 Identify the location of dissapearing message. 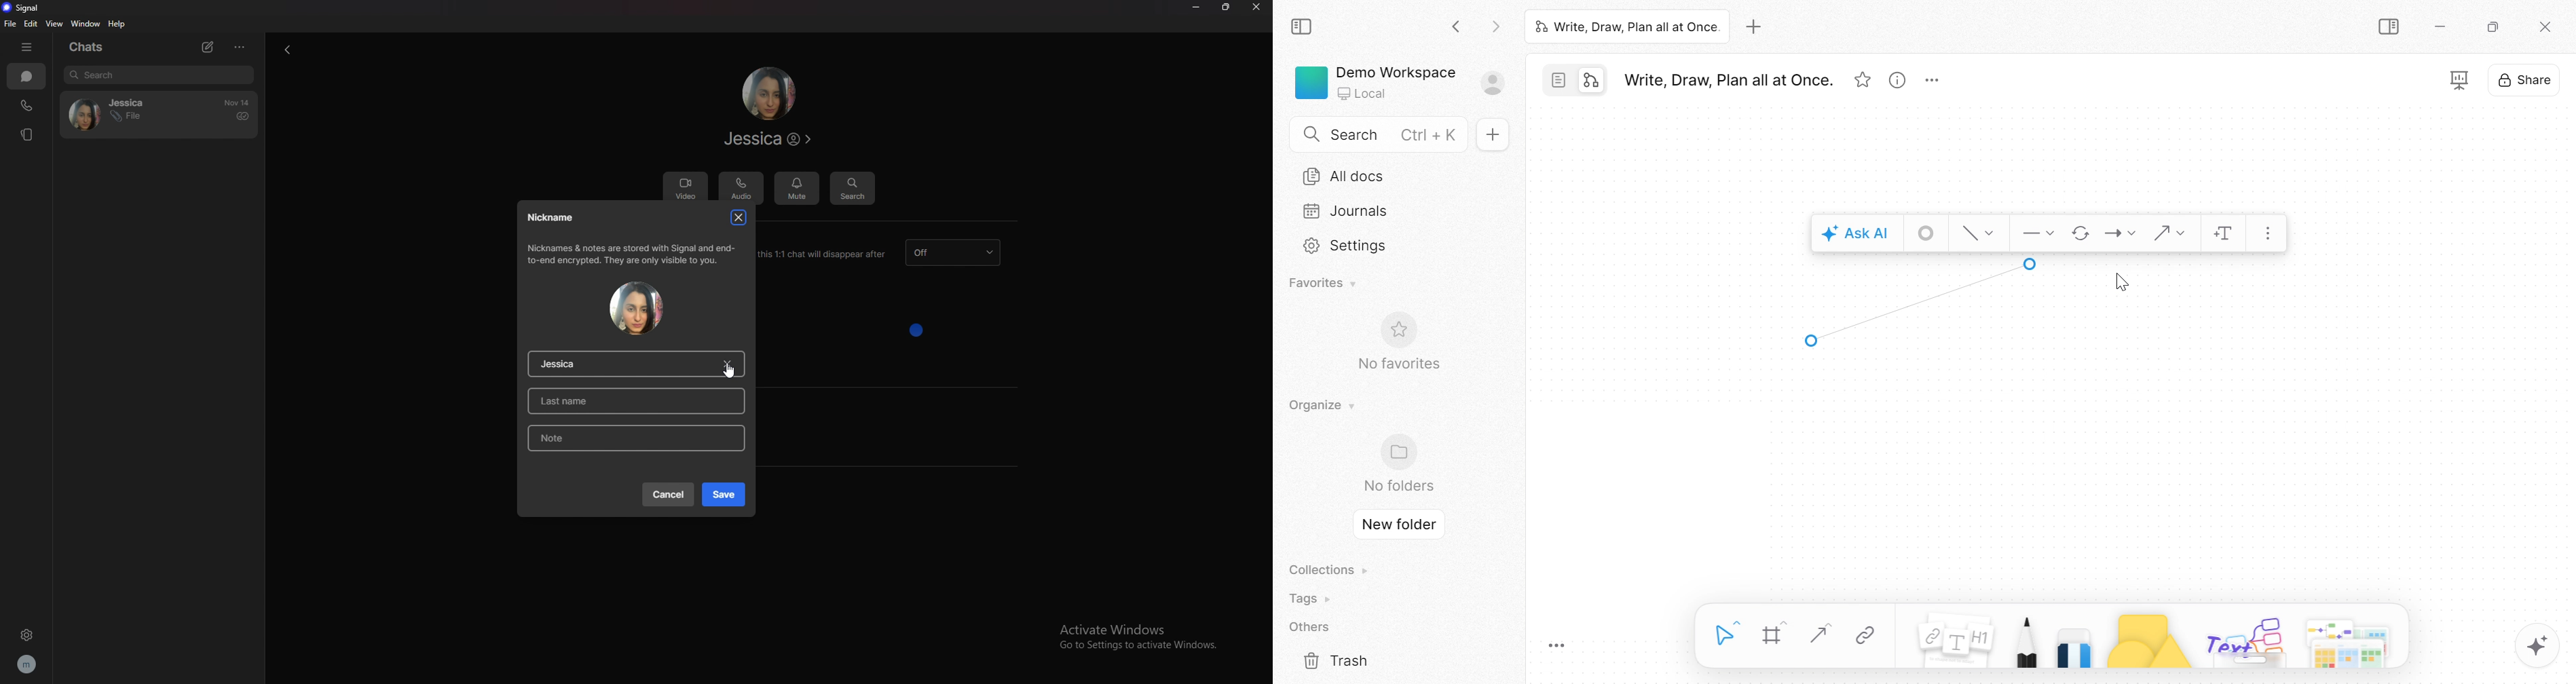
(955, 253).